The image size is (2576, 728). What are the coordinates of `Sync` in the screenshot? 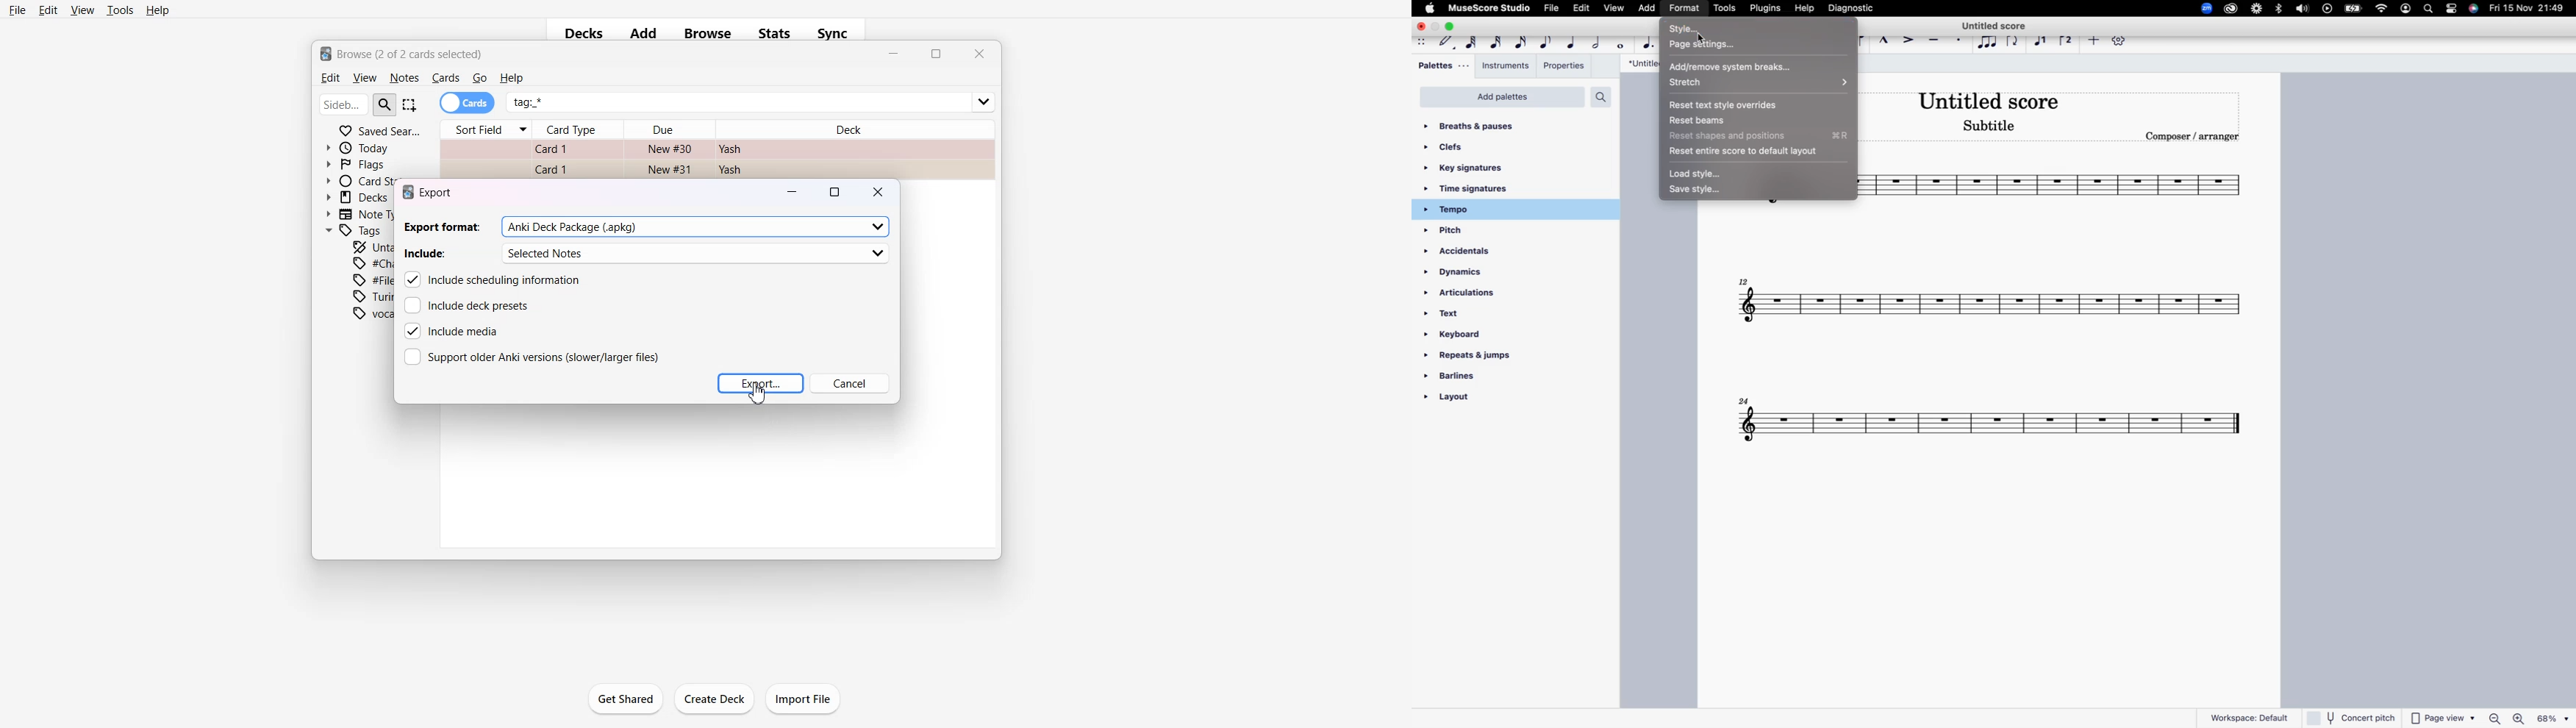 It's located at (837, 33).